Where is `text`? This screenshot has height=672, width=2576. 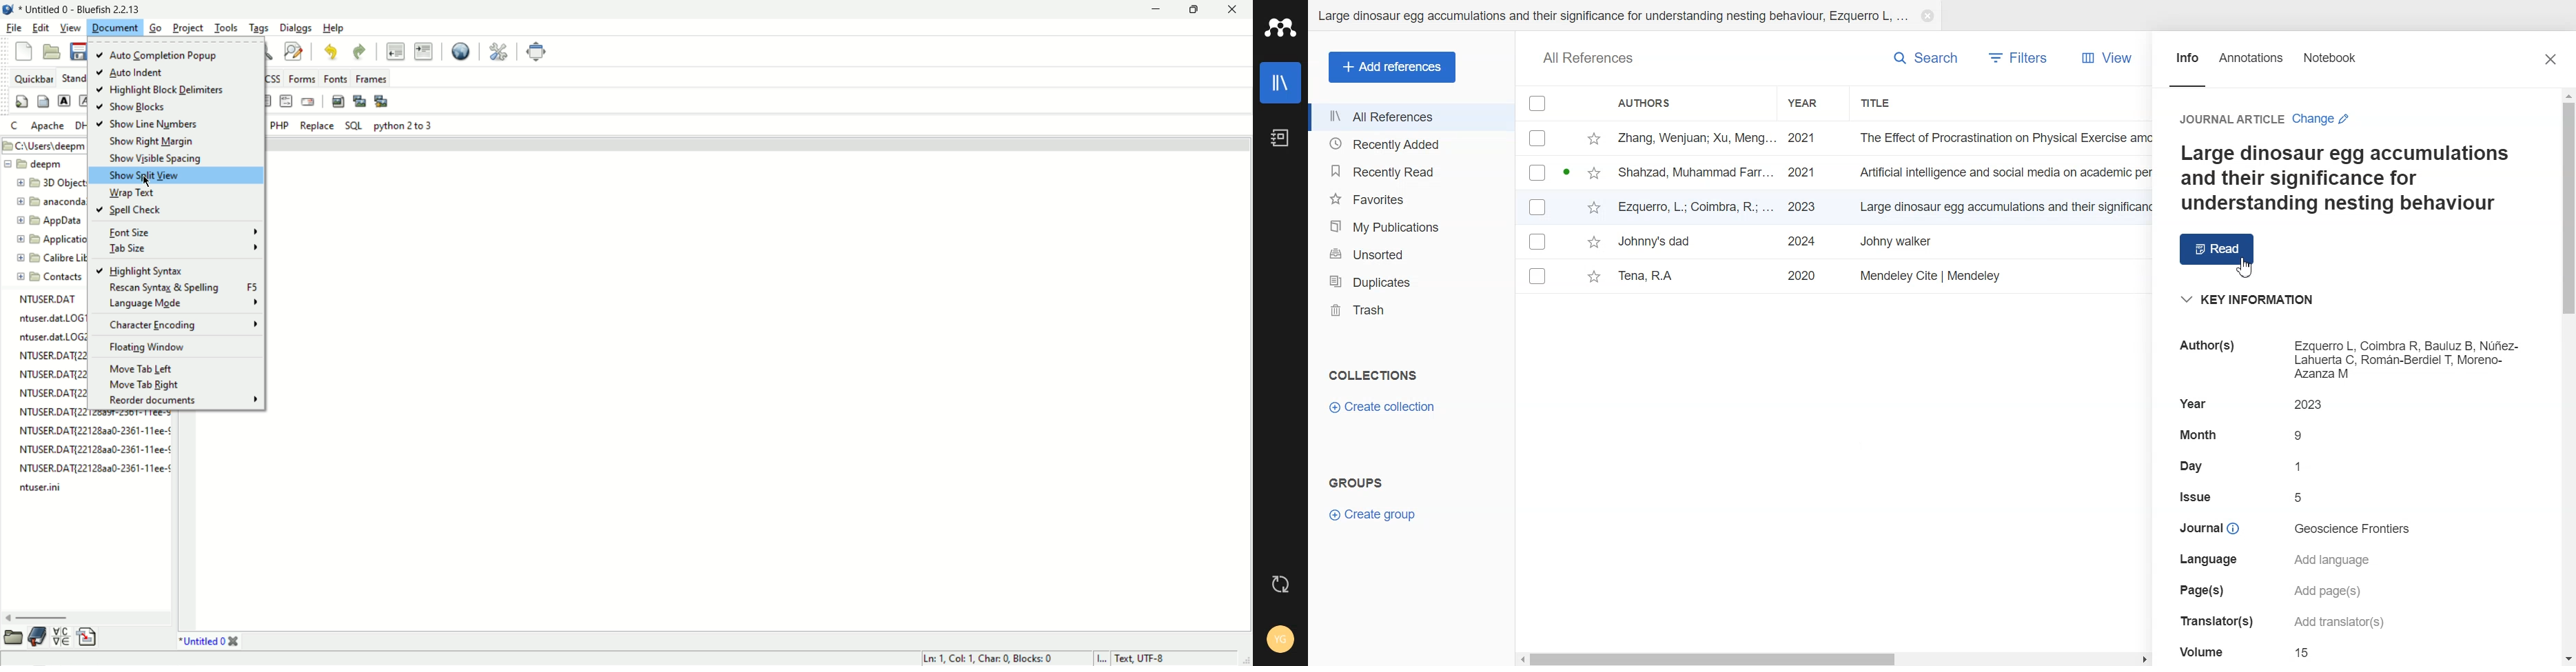
text is located at coordinates (2208, 561).